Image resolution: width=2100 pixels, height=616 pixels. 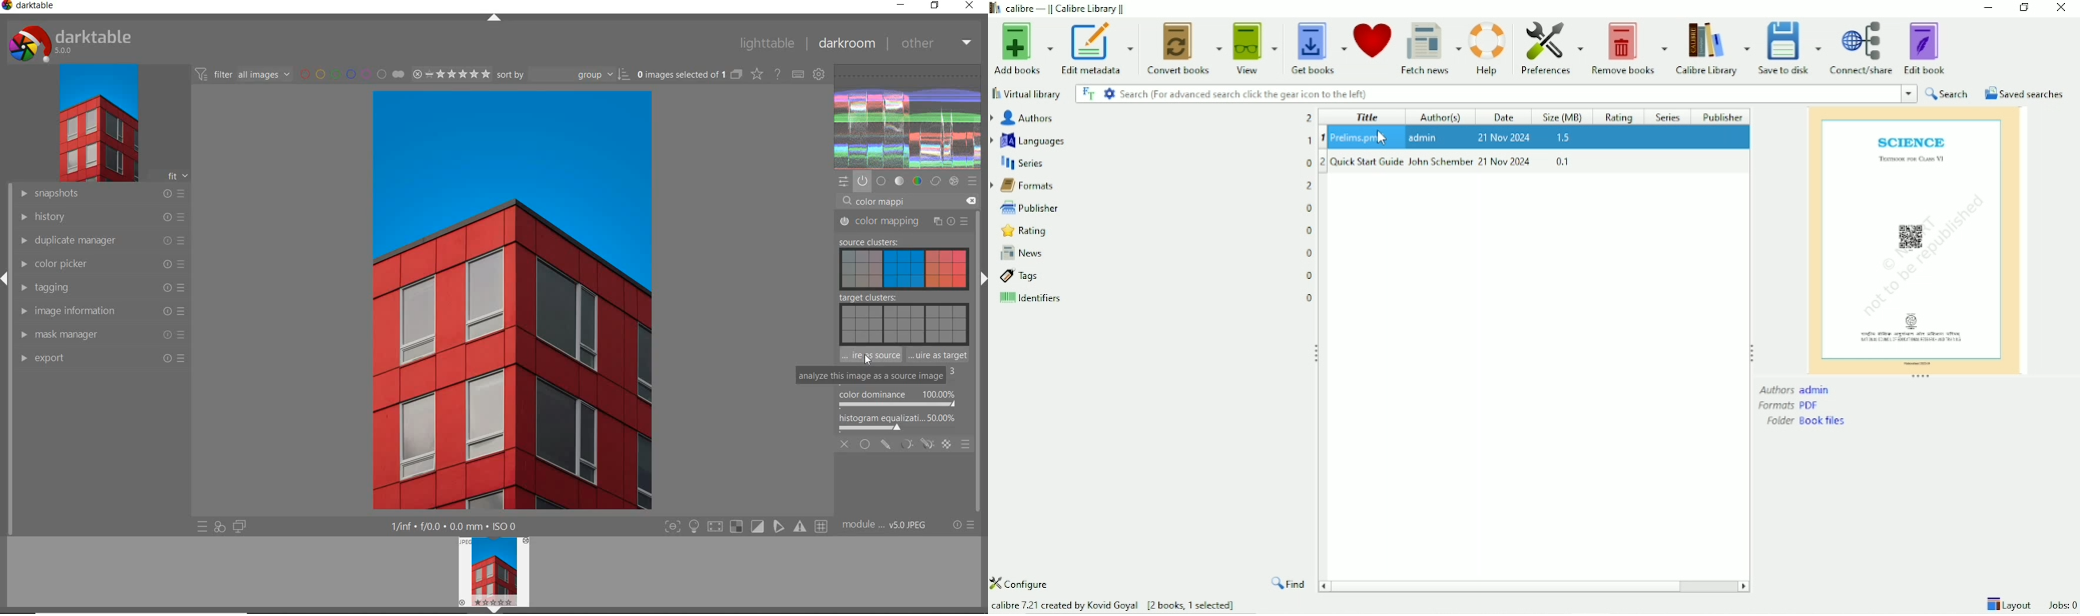 I want to click on Close, so click(x=2060, y=9).